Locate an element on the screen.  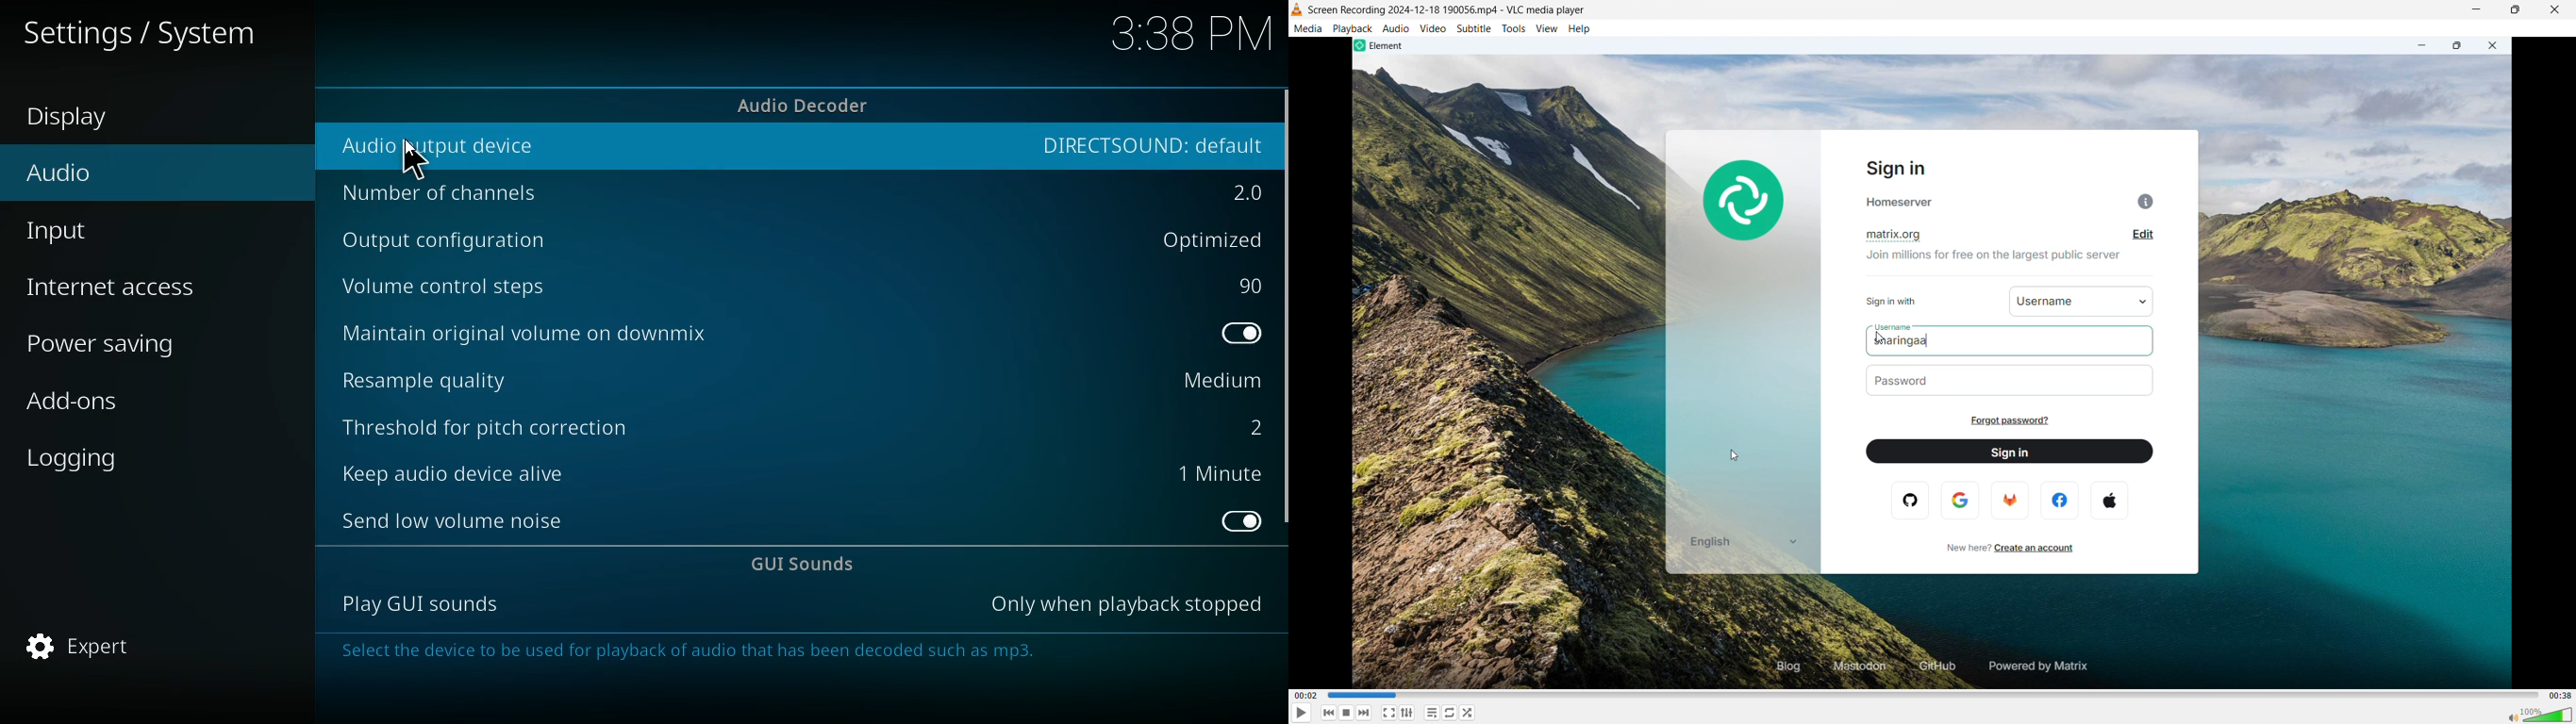
play gui sounds is located at coordinates (414, 604).